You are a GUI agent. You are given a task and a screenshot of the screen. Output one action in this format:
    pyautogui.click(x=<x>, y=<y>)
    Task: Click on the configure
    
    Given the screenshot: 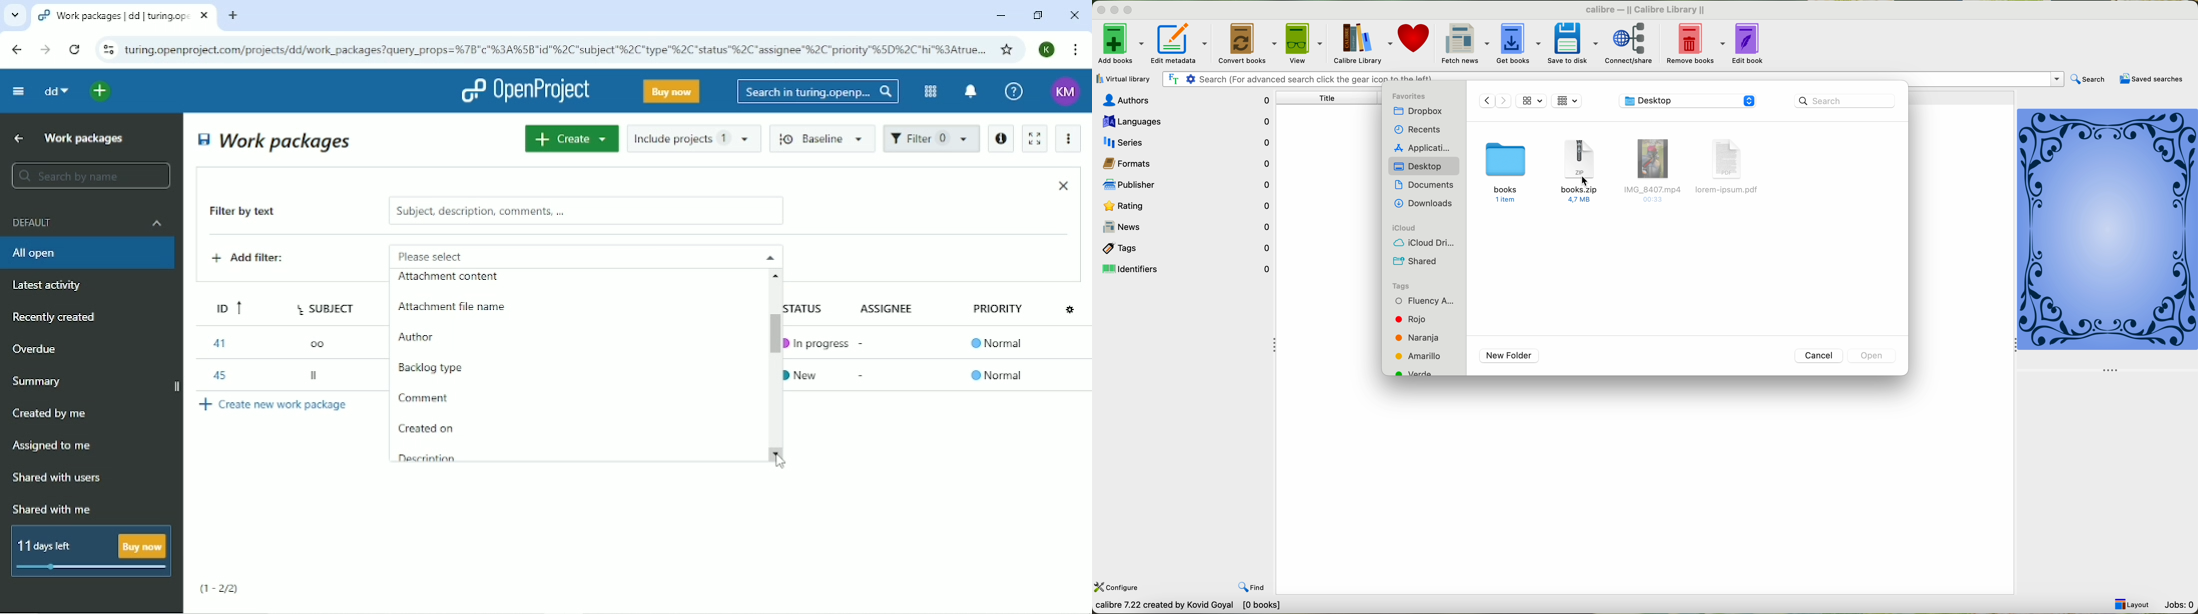 What is the action you would take?
    pyautogui.click(x=1117, y=588)
    